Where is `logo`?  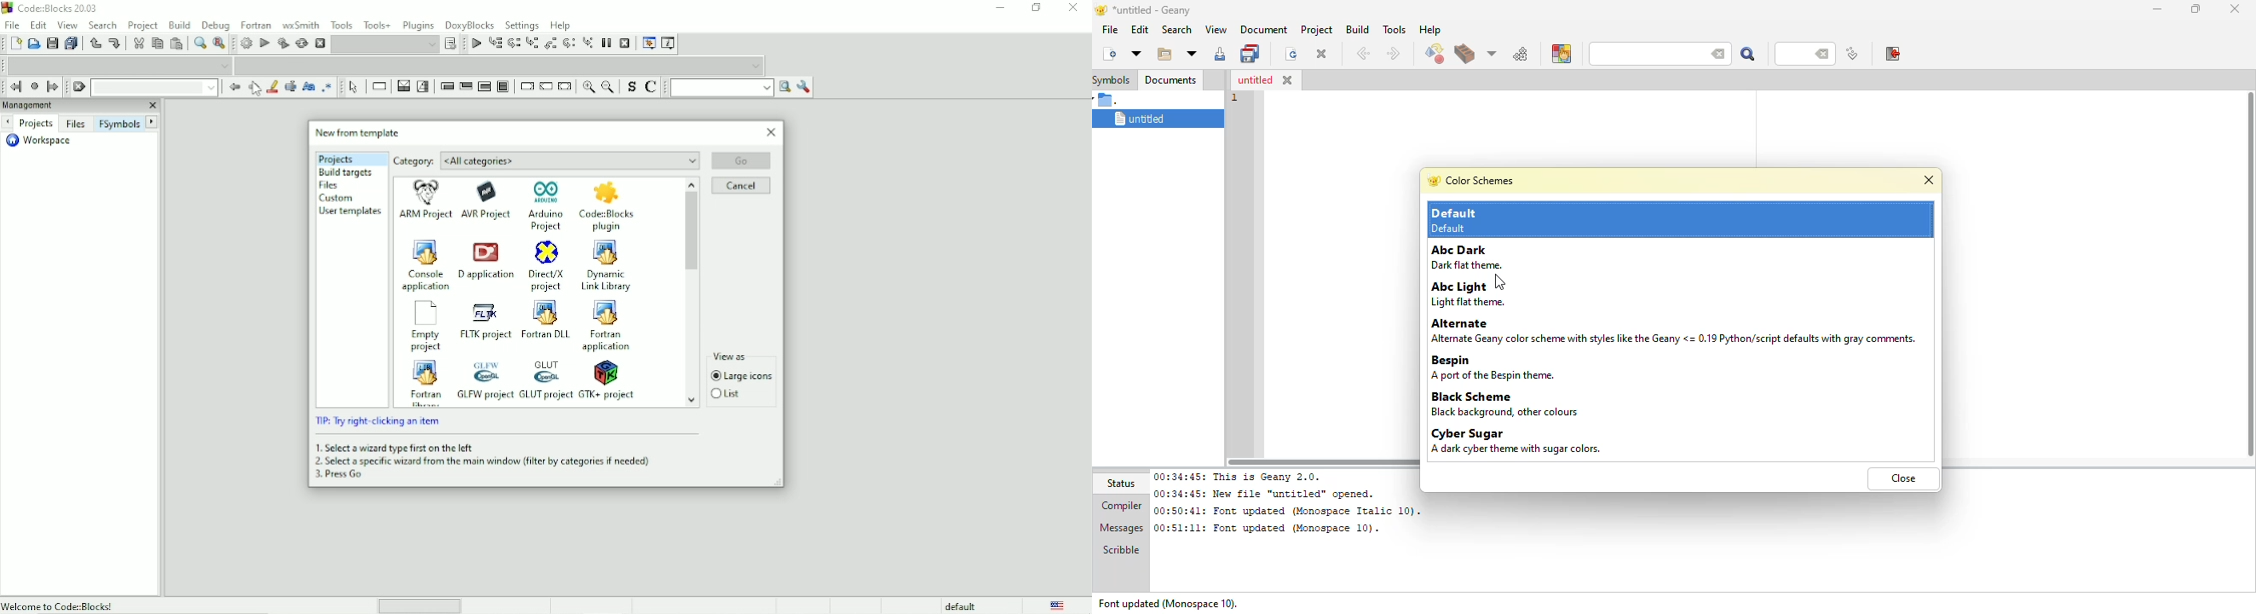
logo is located at coordinates (1100, 9).